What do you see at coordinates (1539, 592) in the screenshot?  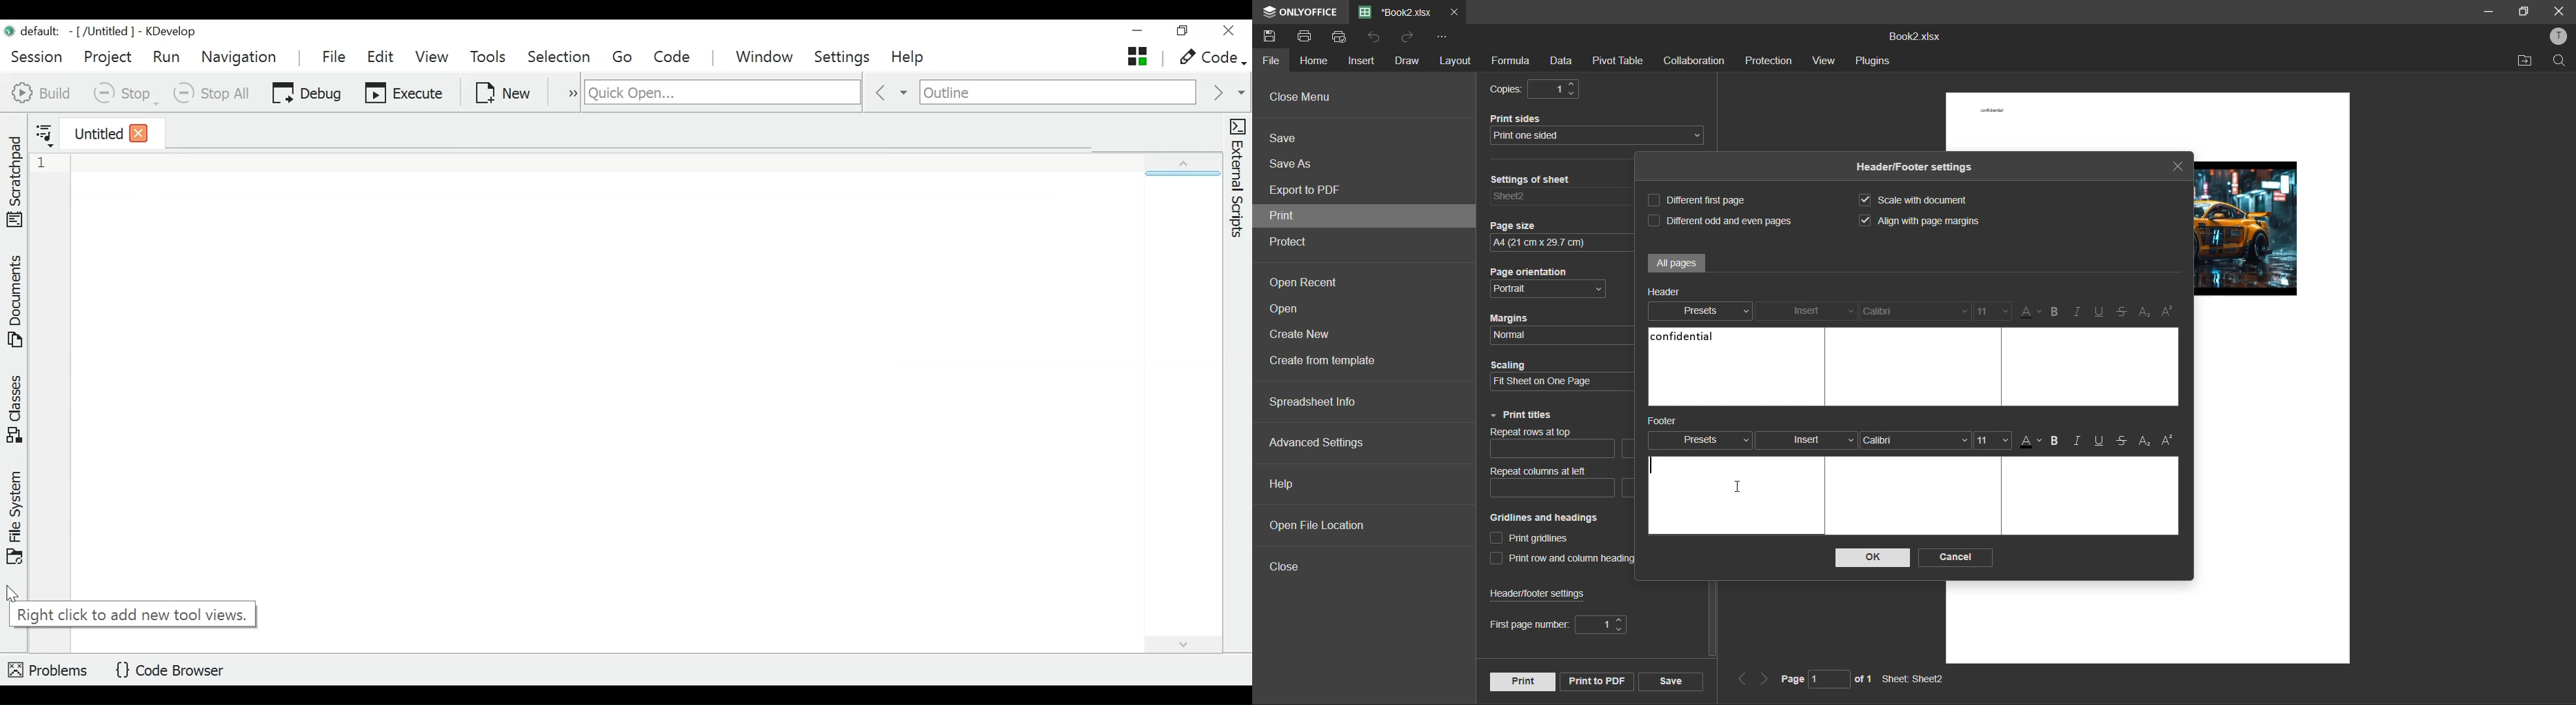 I see `header/footer settings` at bounding box center [1539, 592].